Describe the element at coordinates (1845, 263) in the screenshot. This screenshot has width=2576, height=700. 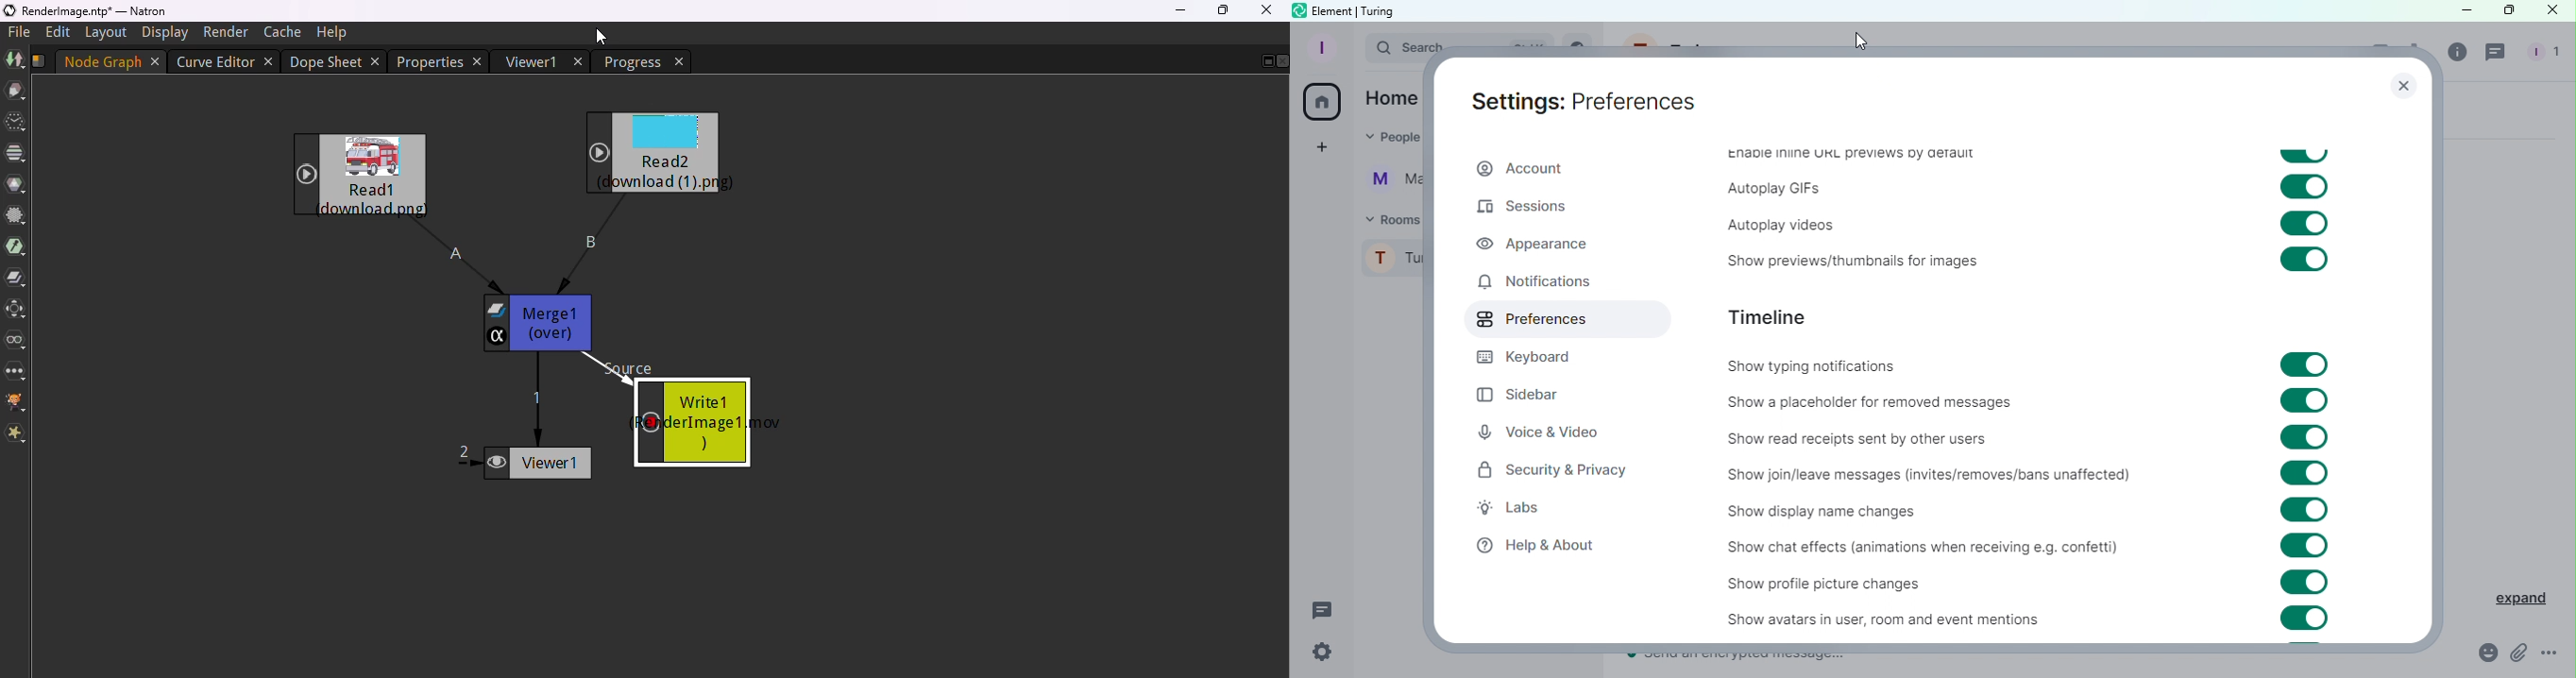
I see `Show preview/thumbnails for images` at that location.